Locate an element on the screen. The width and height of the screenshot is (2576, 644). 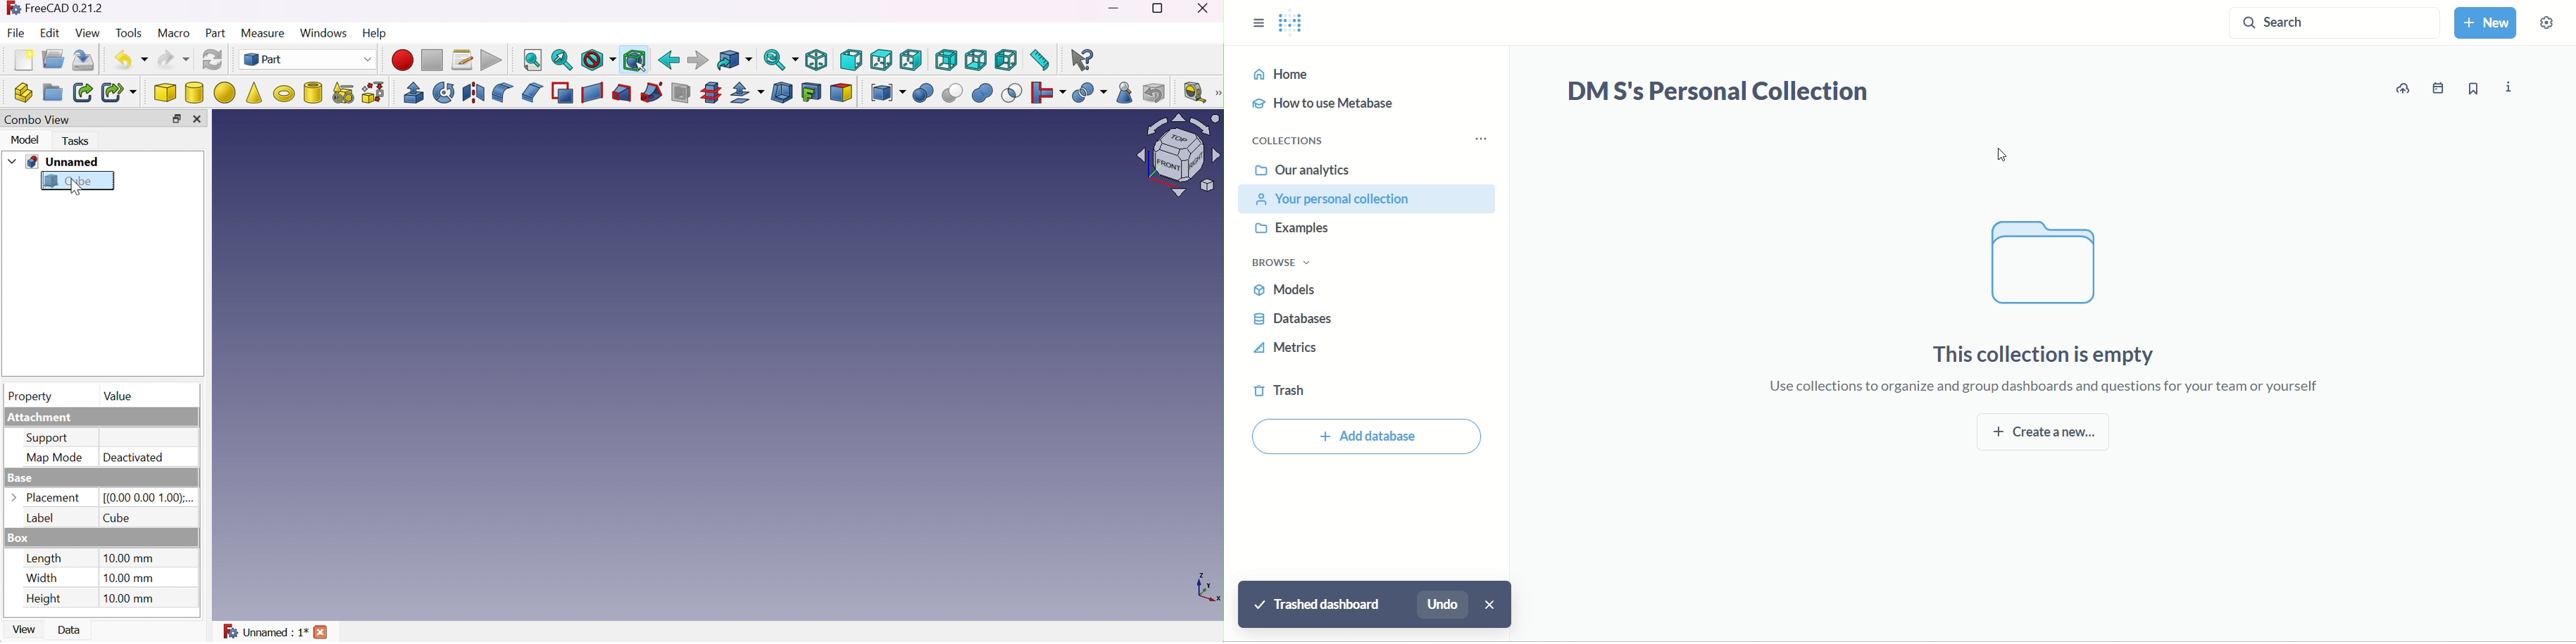
metrics is located at coordinates (1288, 351).